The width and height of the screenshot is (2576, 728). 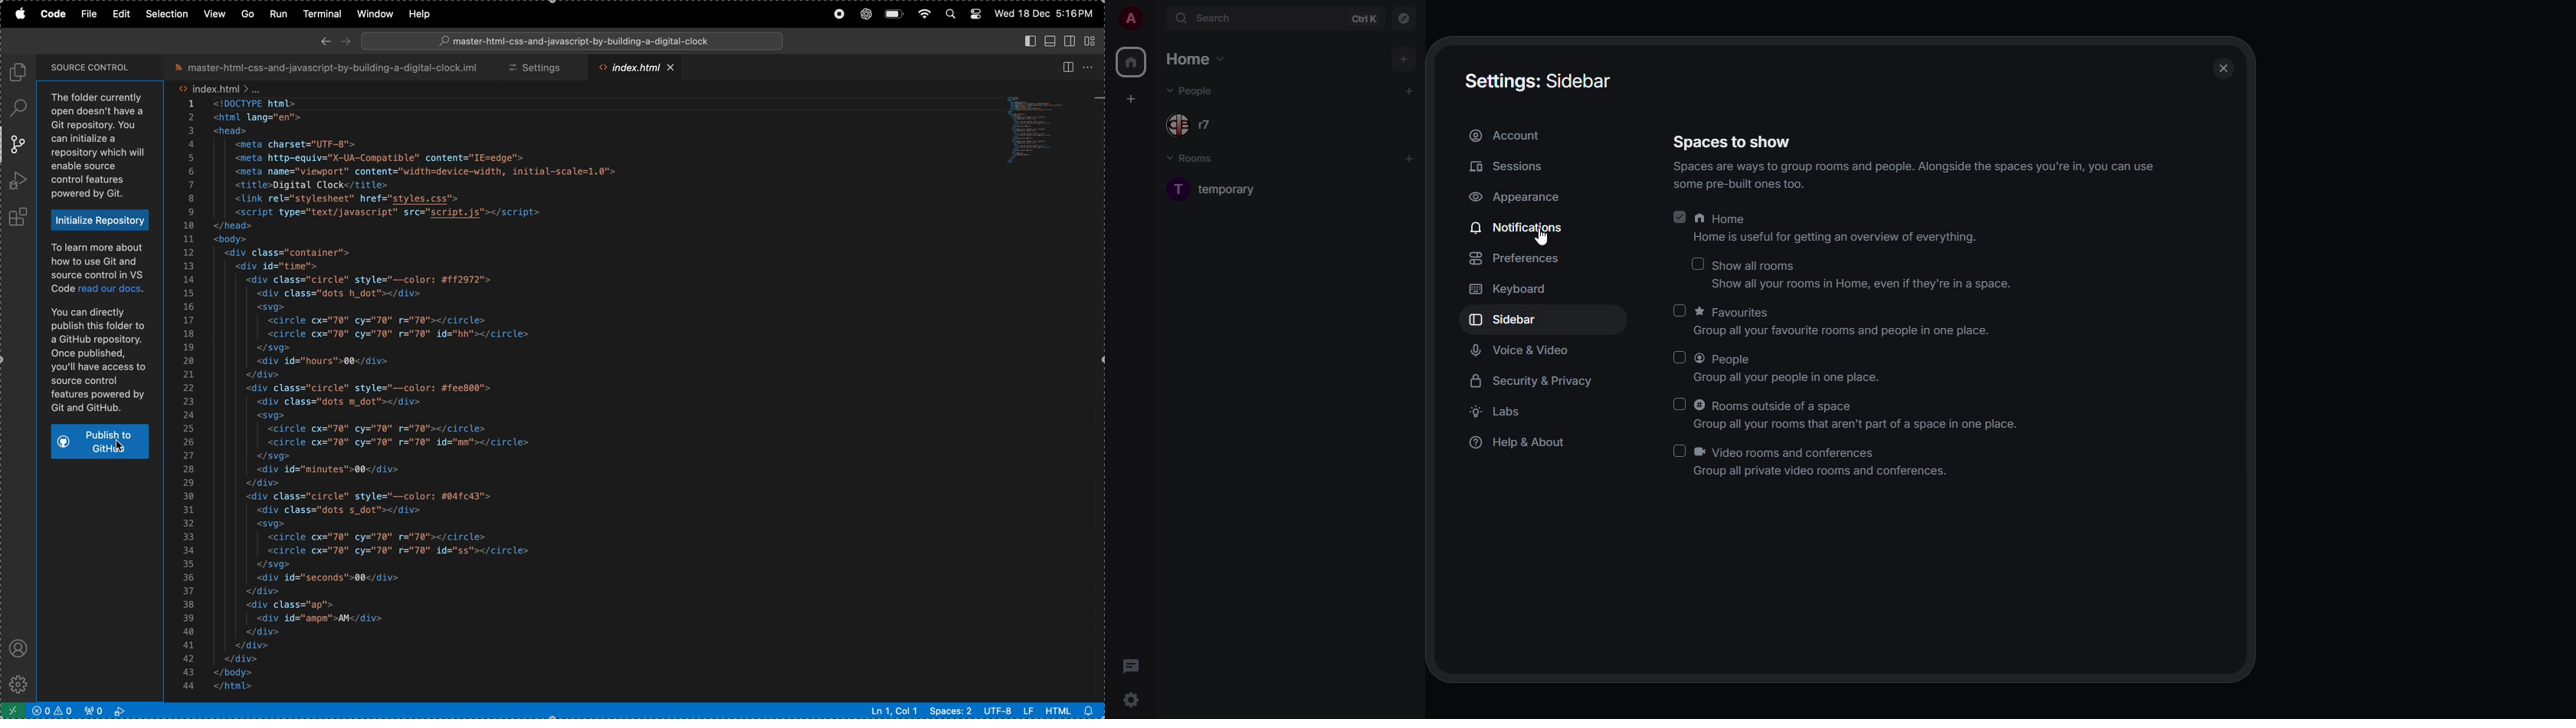 What do you see at coordinates (247, 687) in the screenshot?
I see `</html>` at bounding box center [247, 687].